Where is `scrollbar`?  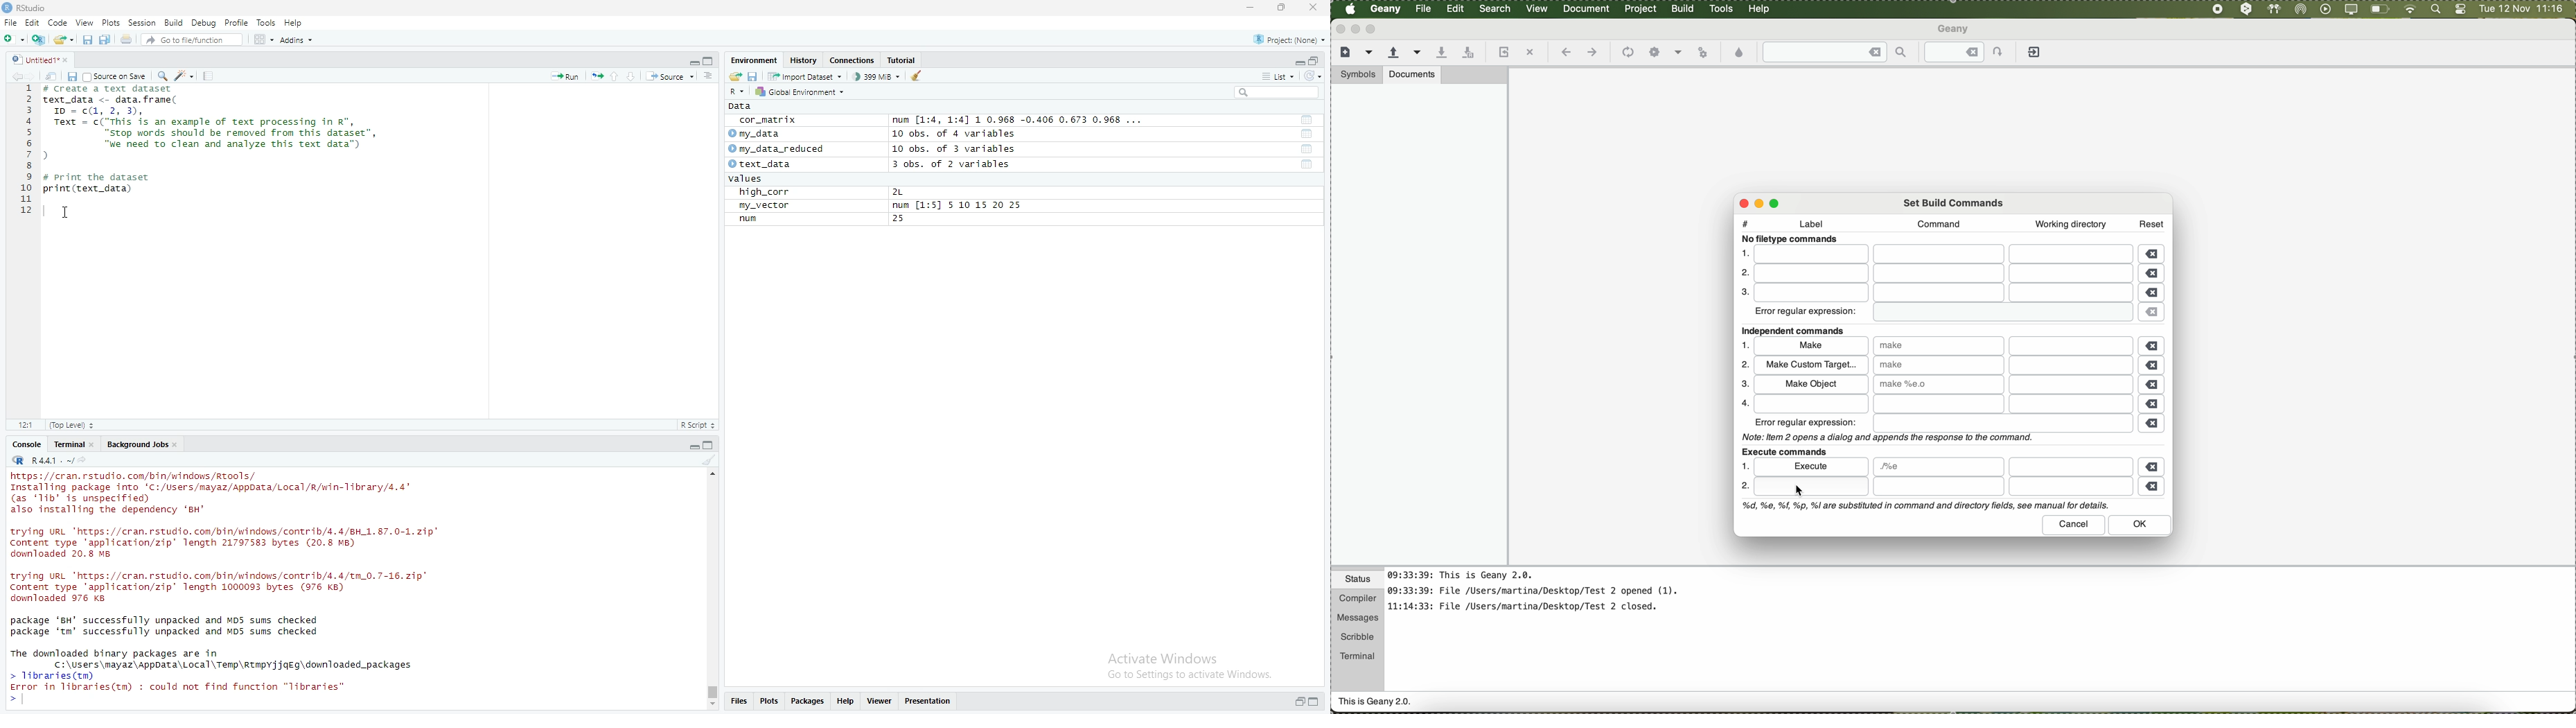 scrollbar is located at coordinates (710, 590).